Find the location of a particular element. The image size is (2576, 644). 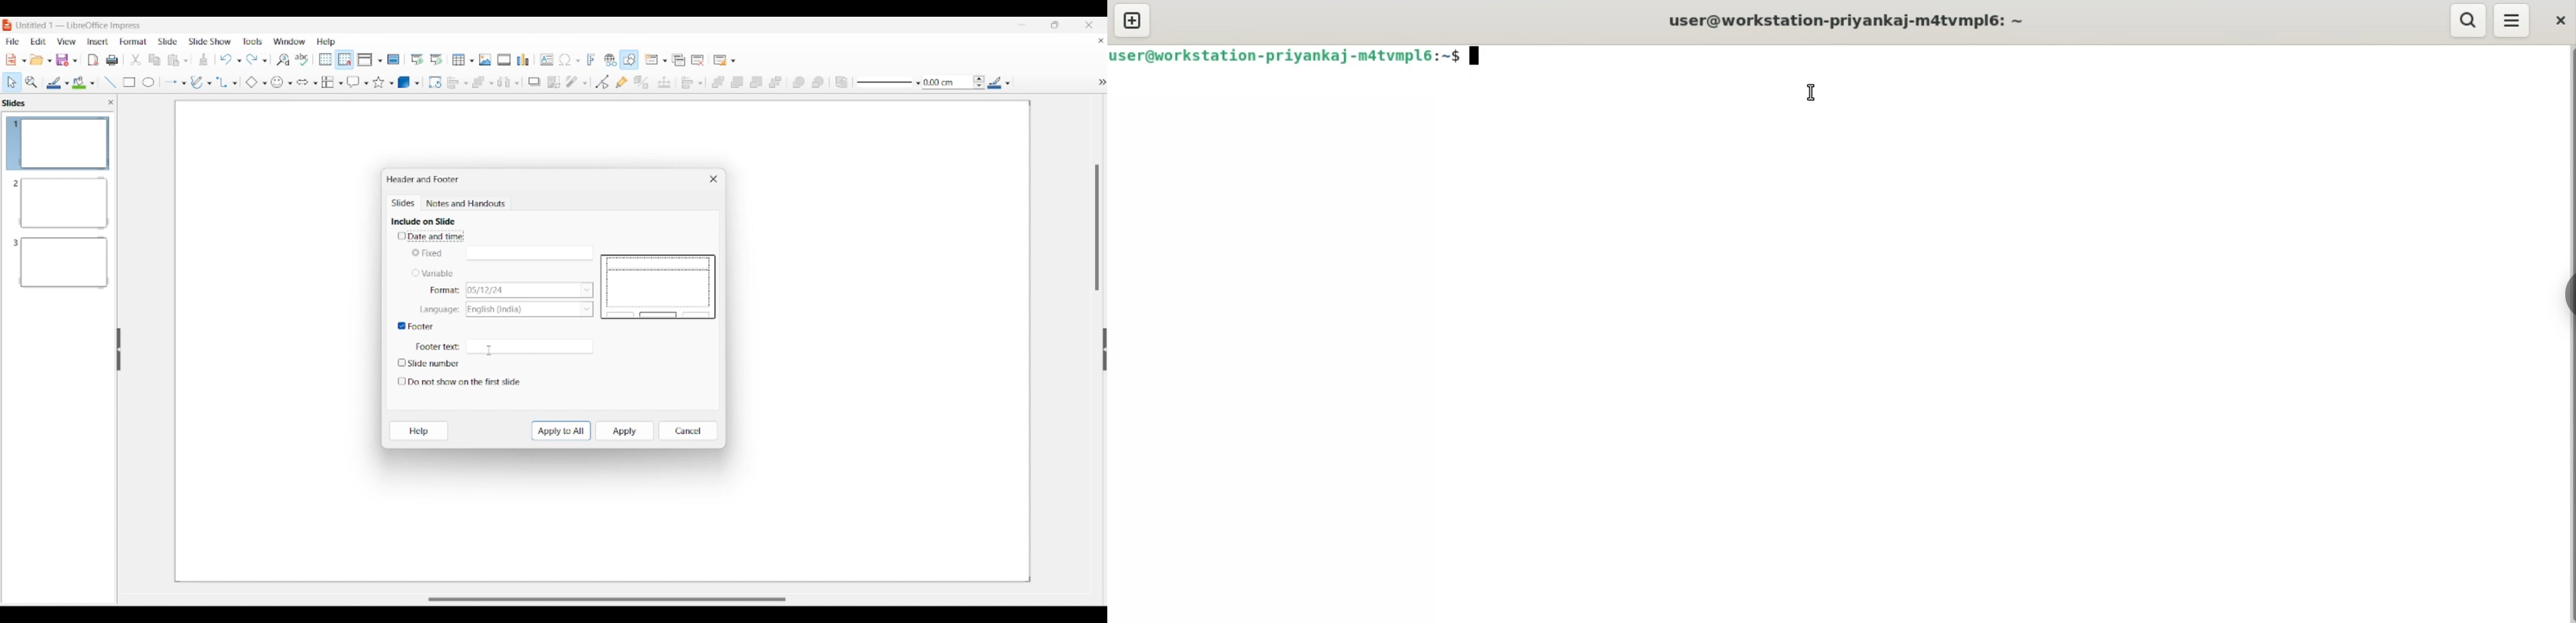

Hide left panel is located at coordinates (119, 350).